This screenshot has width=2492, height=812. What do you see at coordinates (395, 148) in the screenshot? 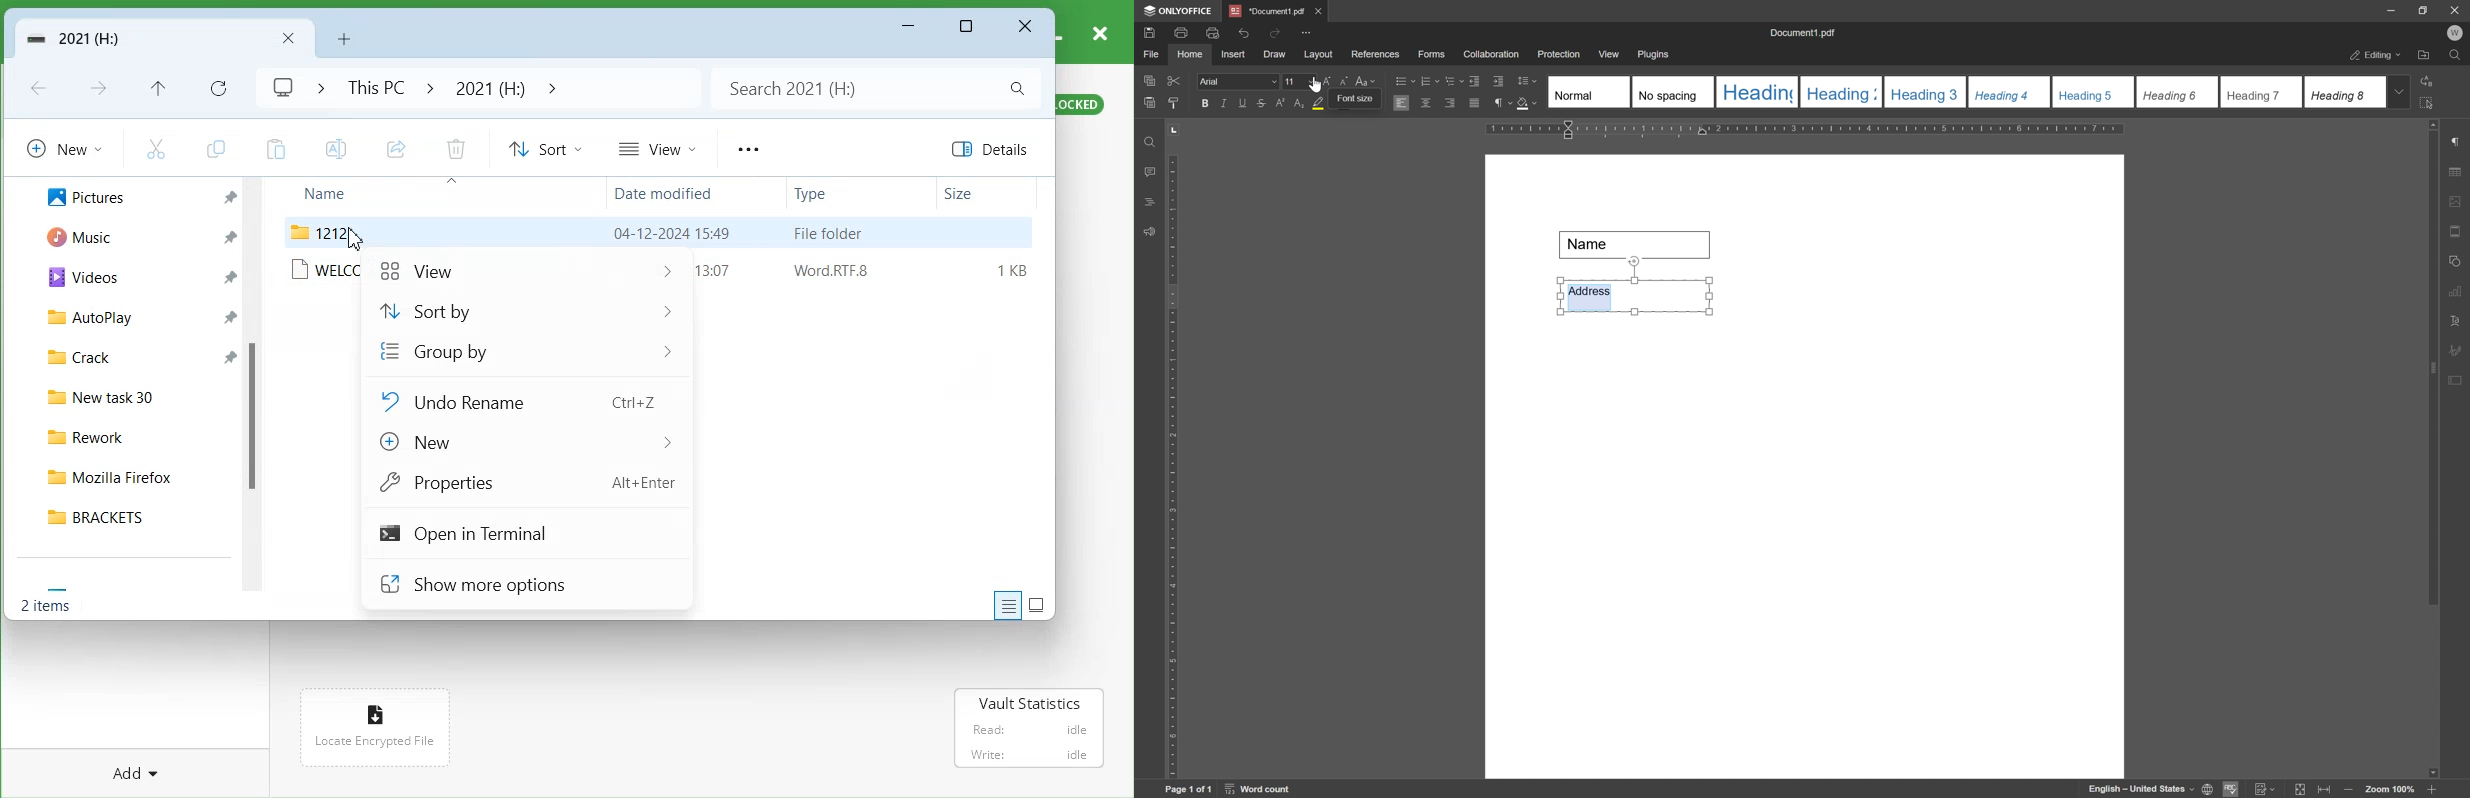
I see `Share` at bounding box center [395, 148].